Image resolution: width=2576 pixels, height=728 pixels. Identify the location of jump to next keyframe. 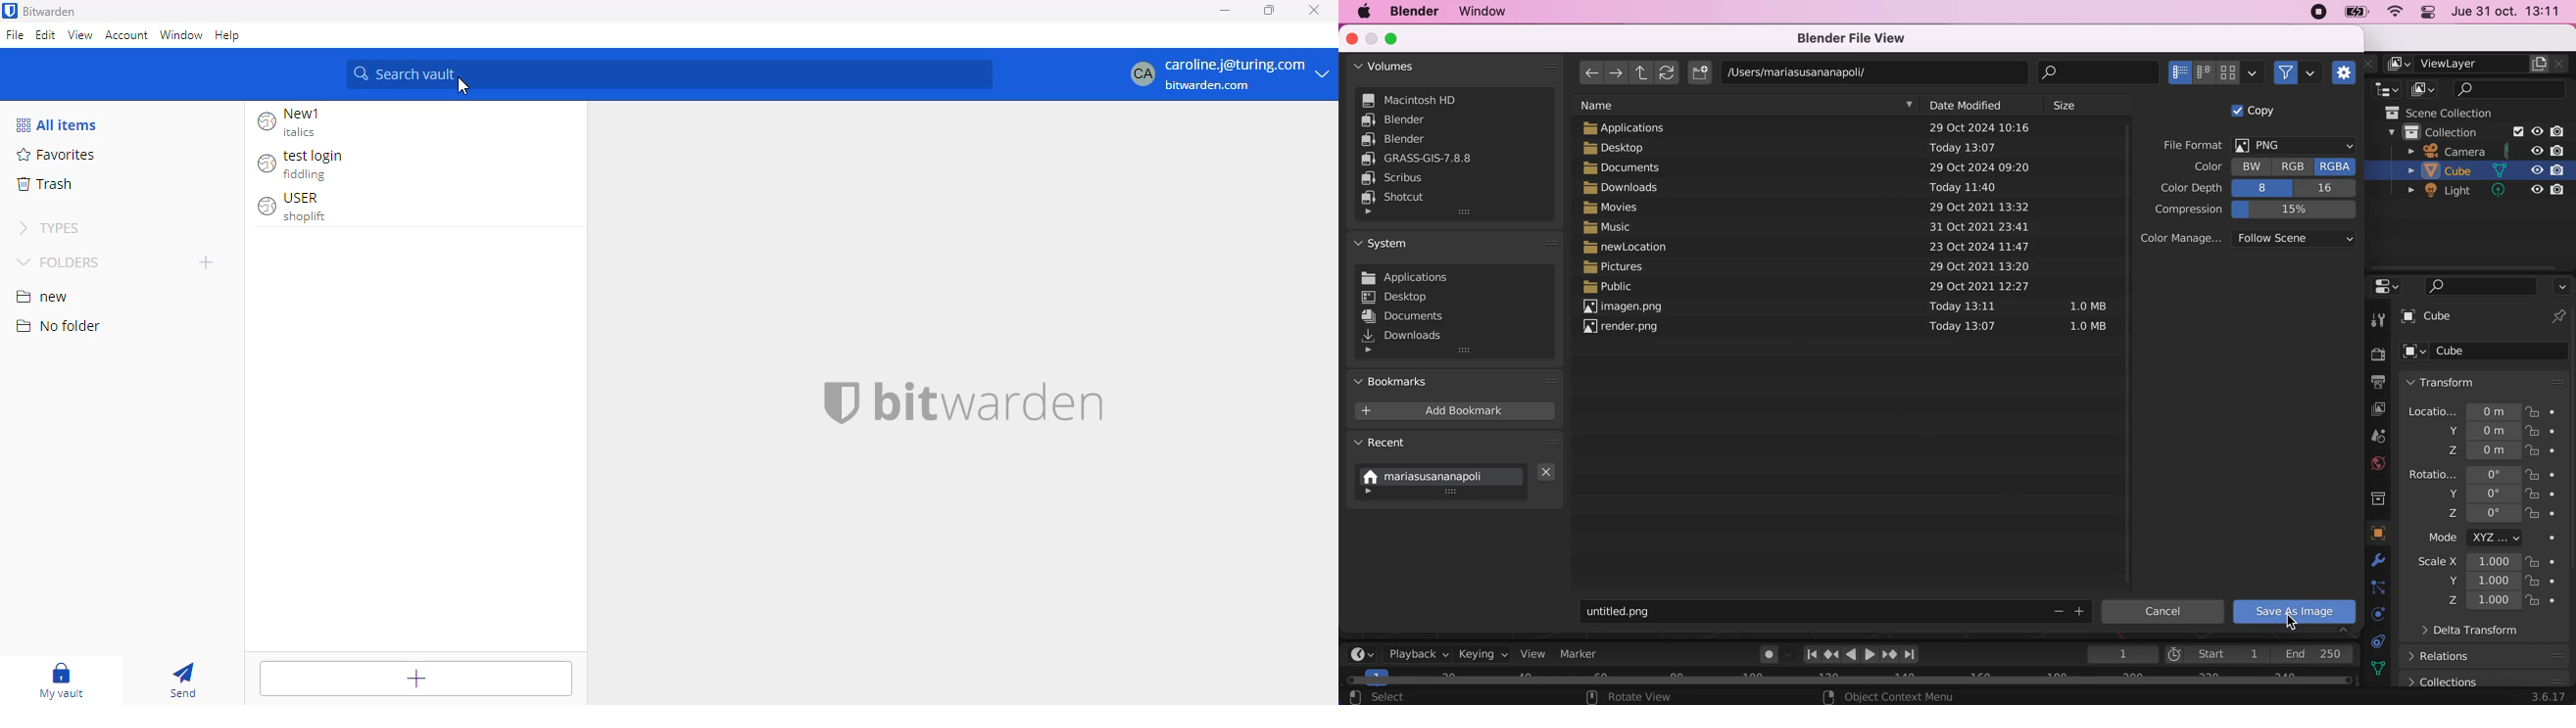
(1889, 654).